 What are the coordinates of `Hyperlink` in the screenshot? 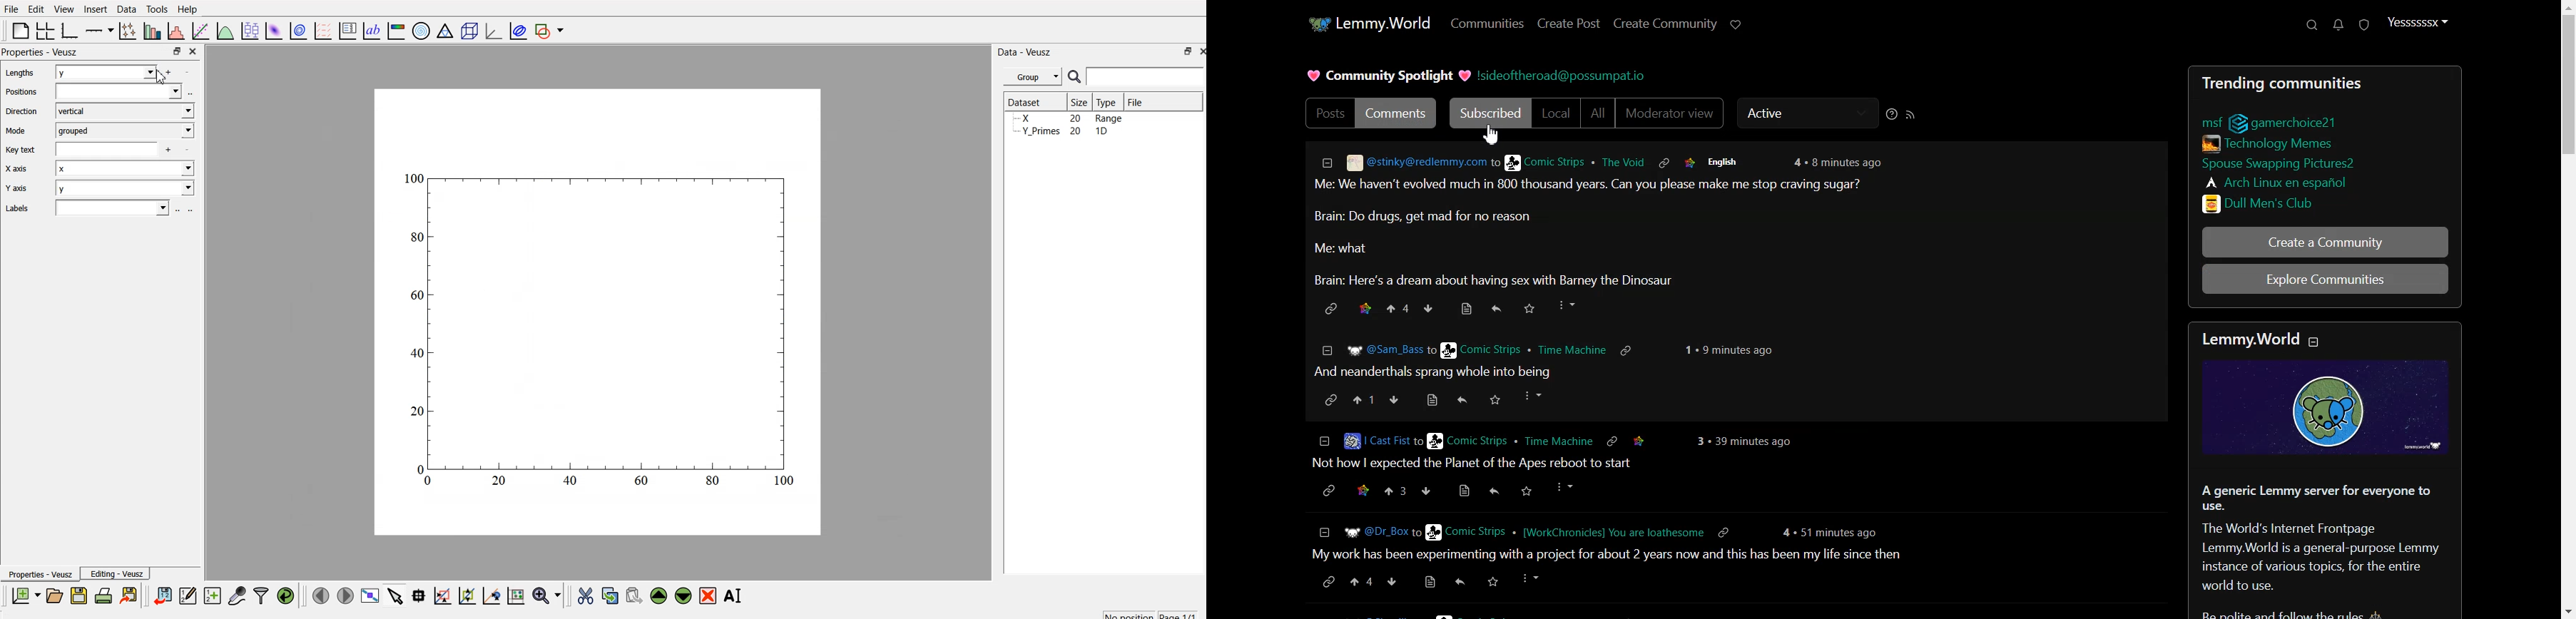 It's located at (1566, 76).